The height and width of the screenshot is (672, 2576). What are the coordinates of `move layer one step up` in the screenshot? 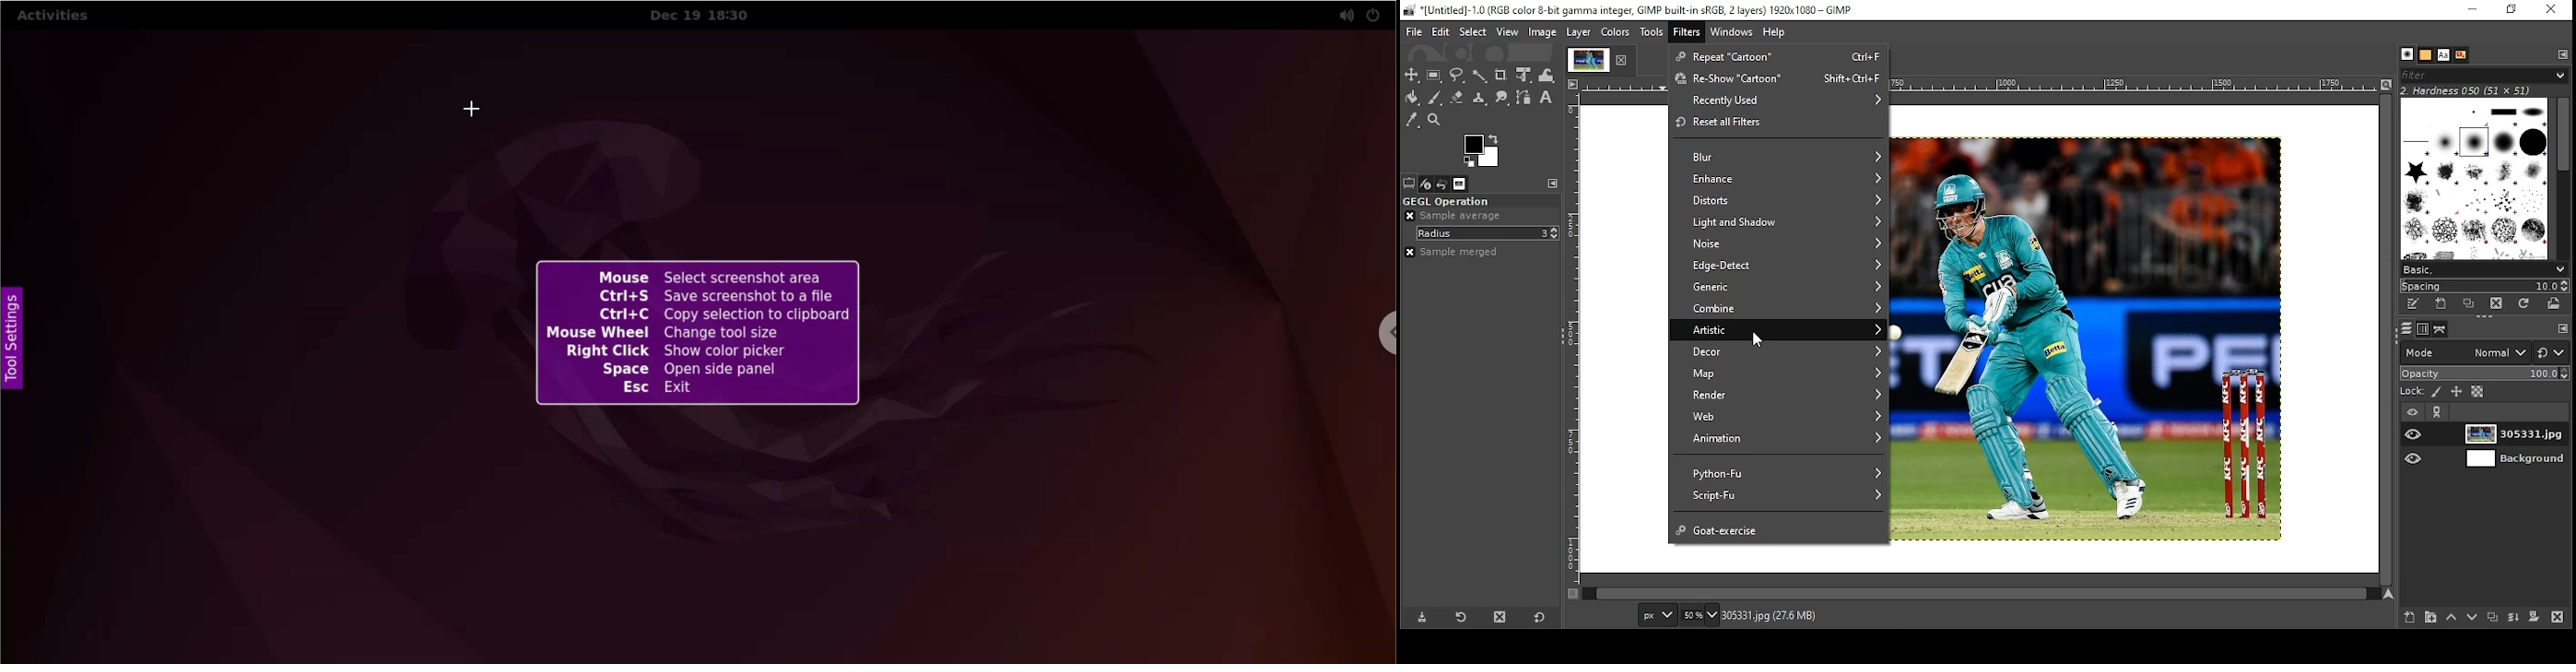 It's located at (2452, 618).